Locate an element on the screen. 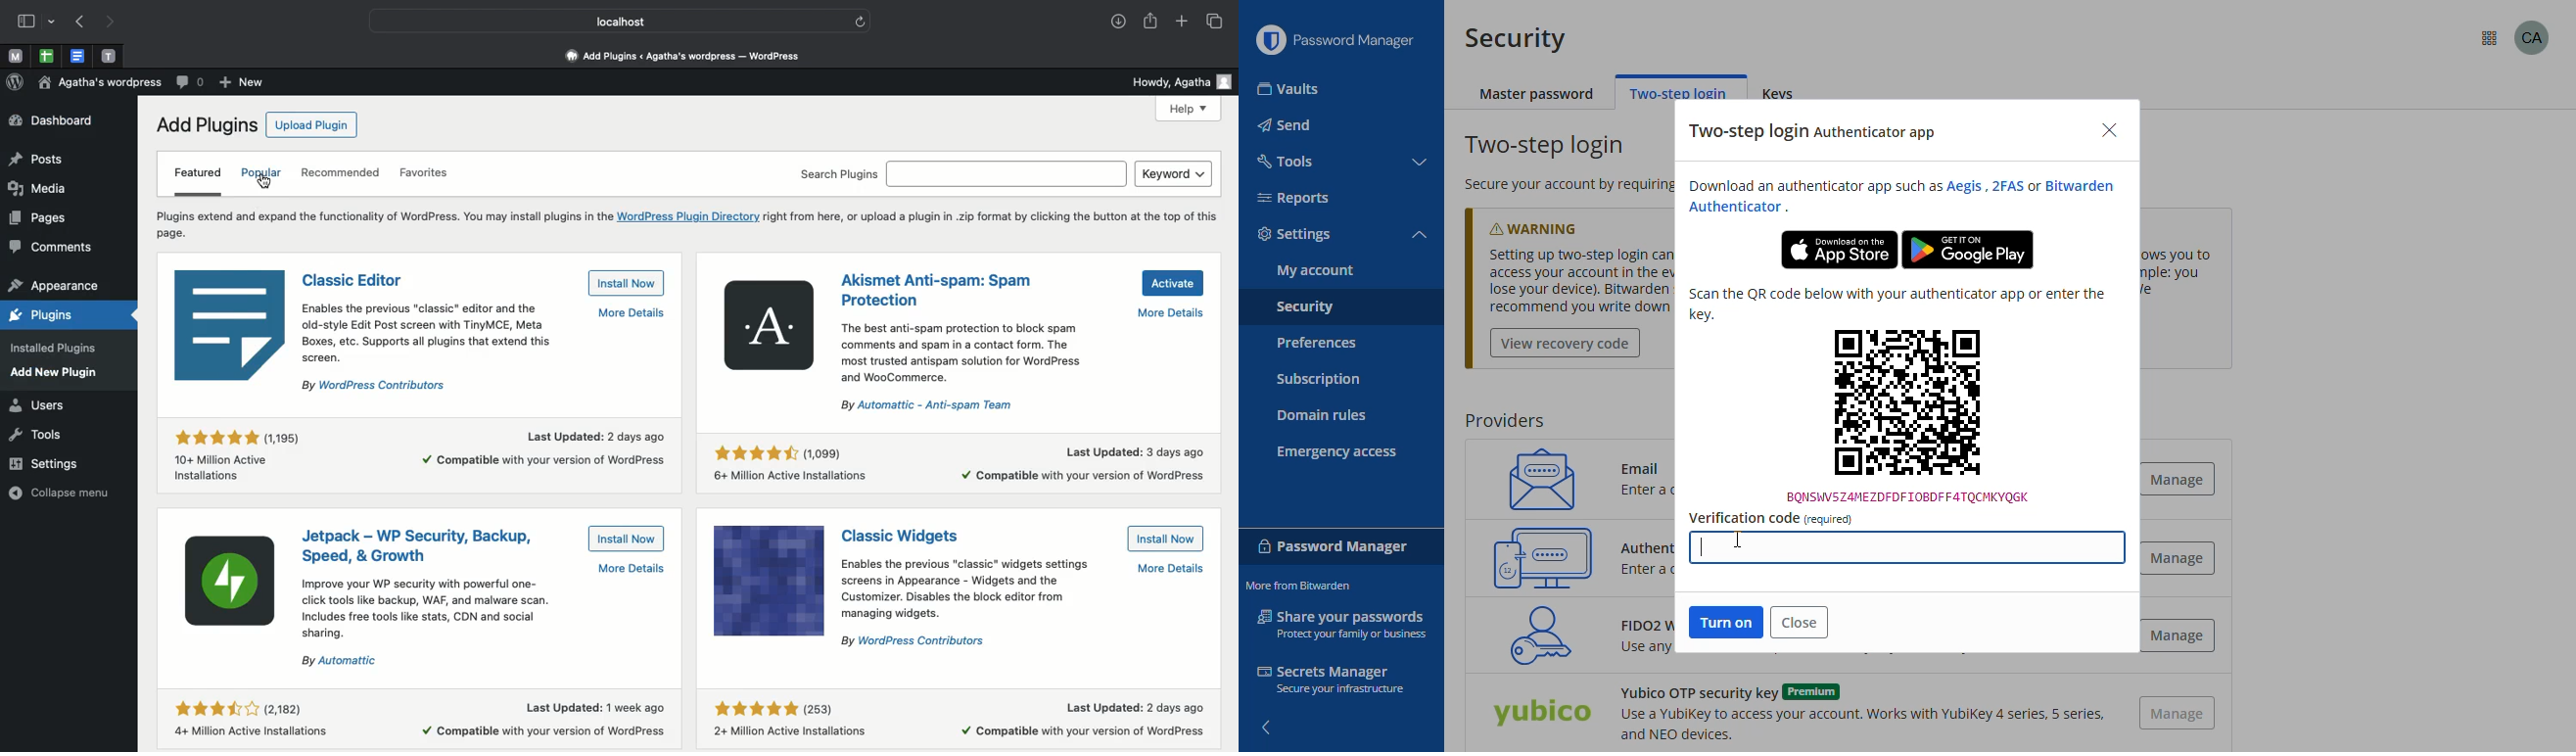  Classic editor is located at coordinates (361, 282).